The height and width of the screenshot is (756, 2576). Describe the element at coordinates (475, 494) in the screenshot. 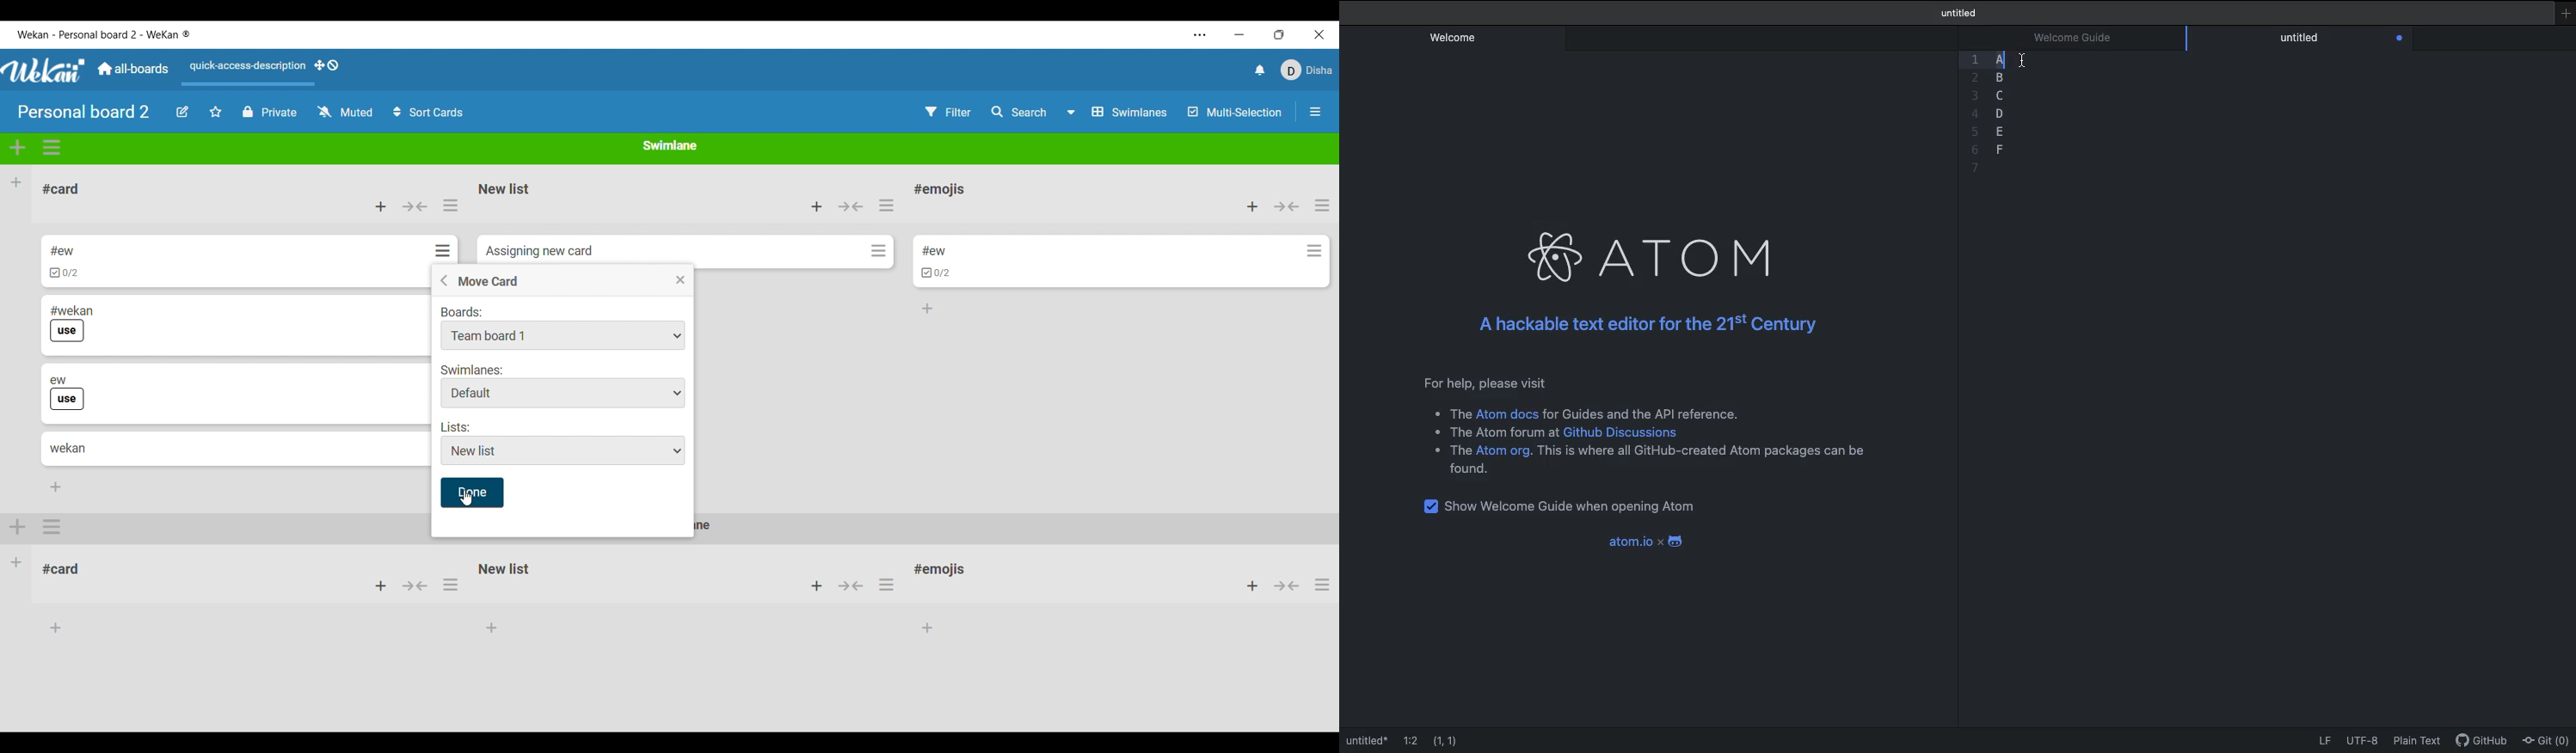

I see `Cursor saving inputs` at that location.